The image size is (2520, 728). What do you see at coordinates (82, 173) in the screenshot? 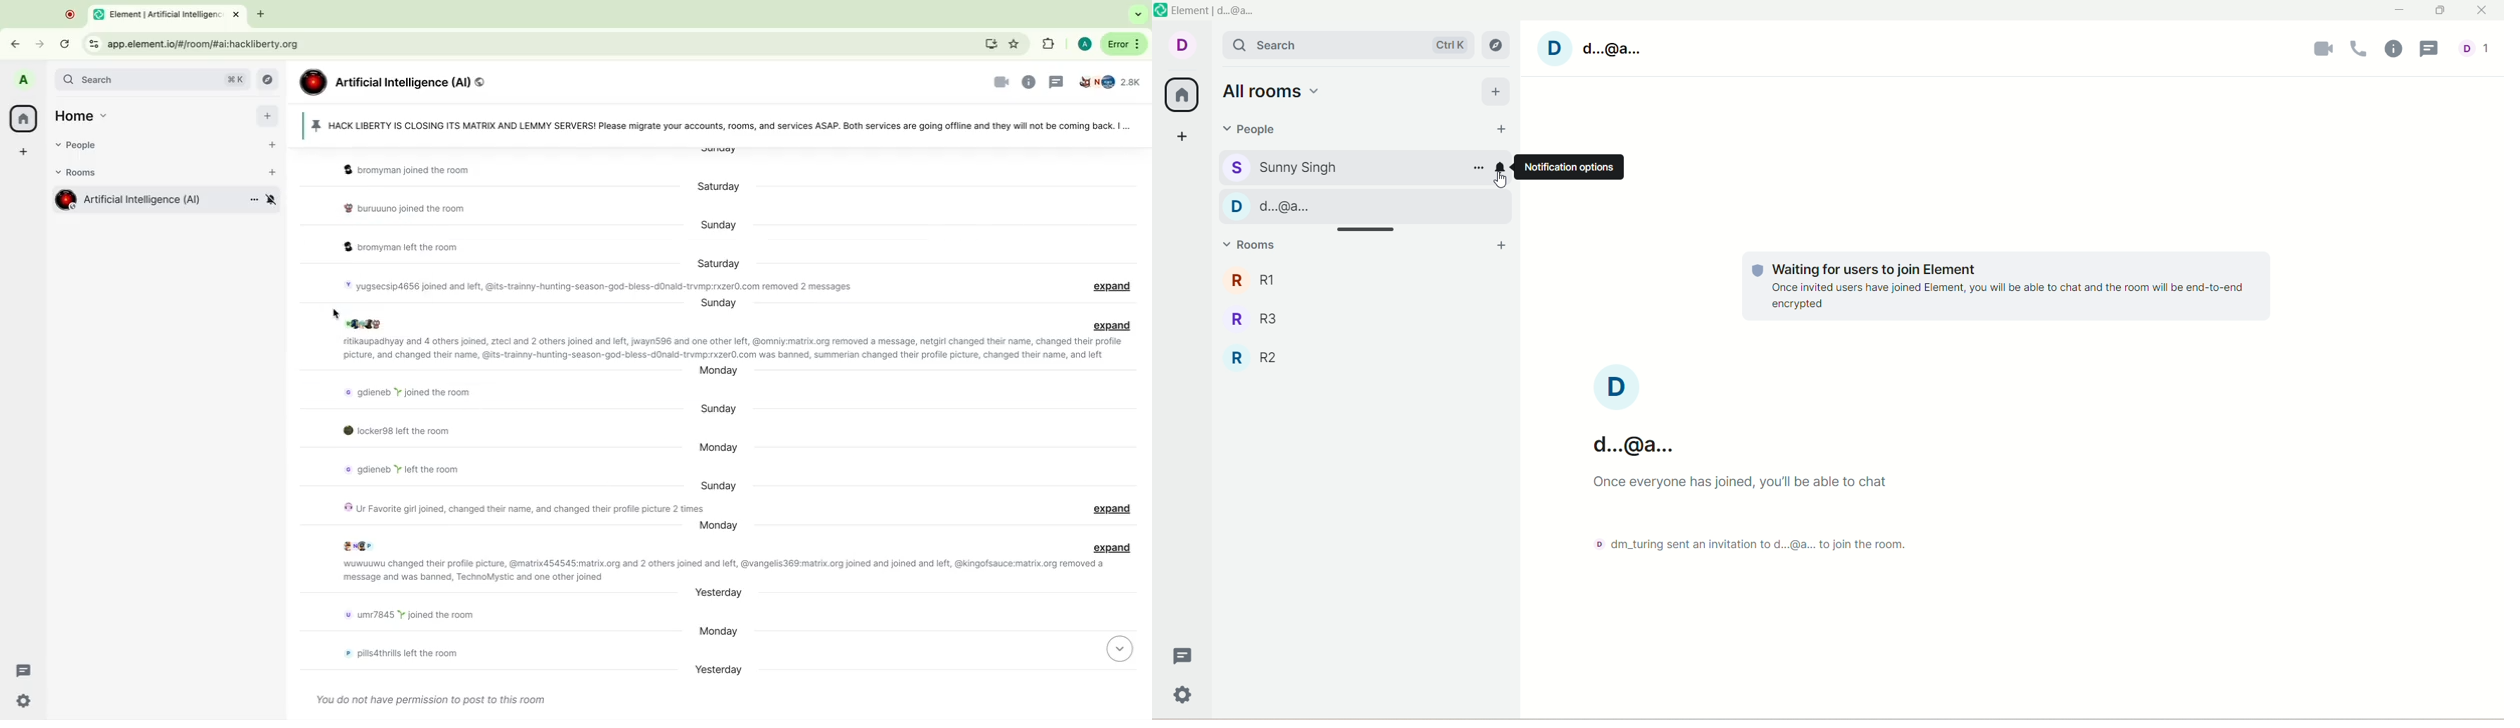
I see `Rooms` at bounding box center [82, 173].